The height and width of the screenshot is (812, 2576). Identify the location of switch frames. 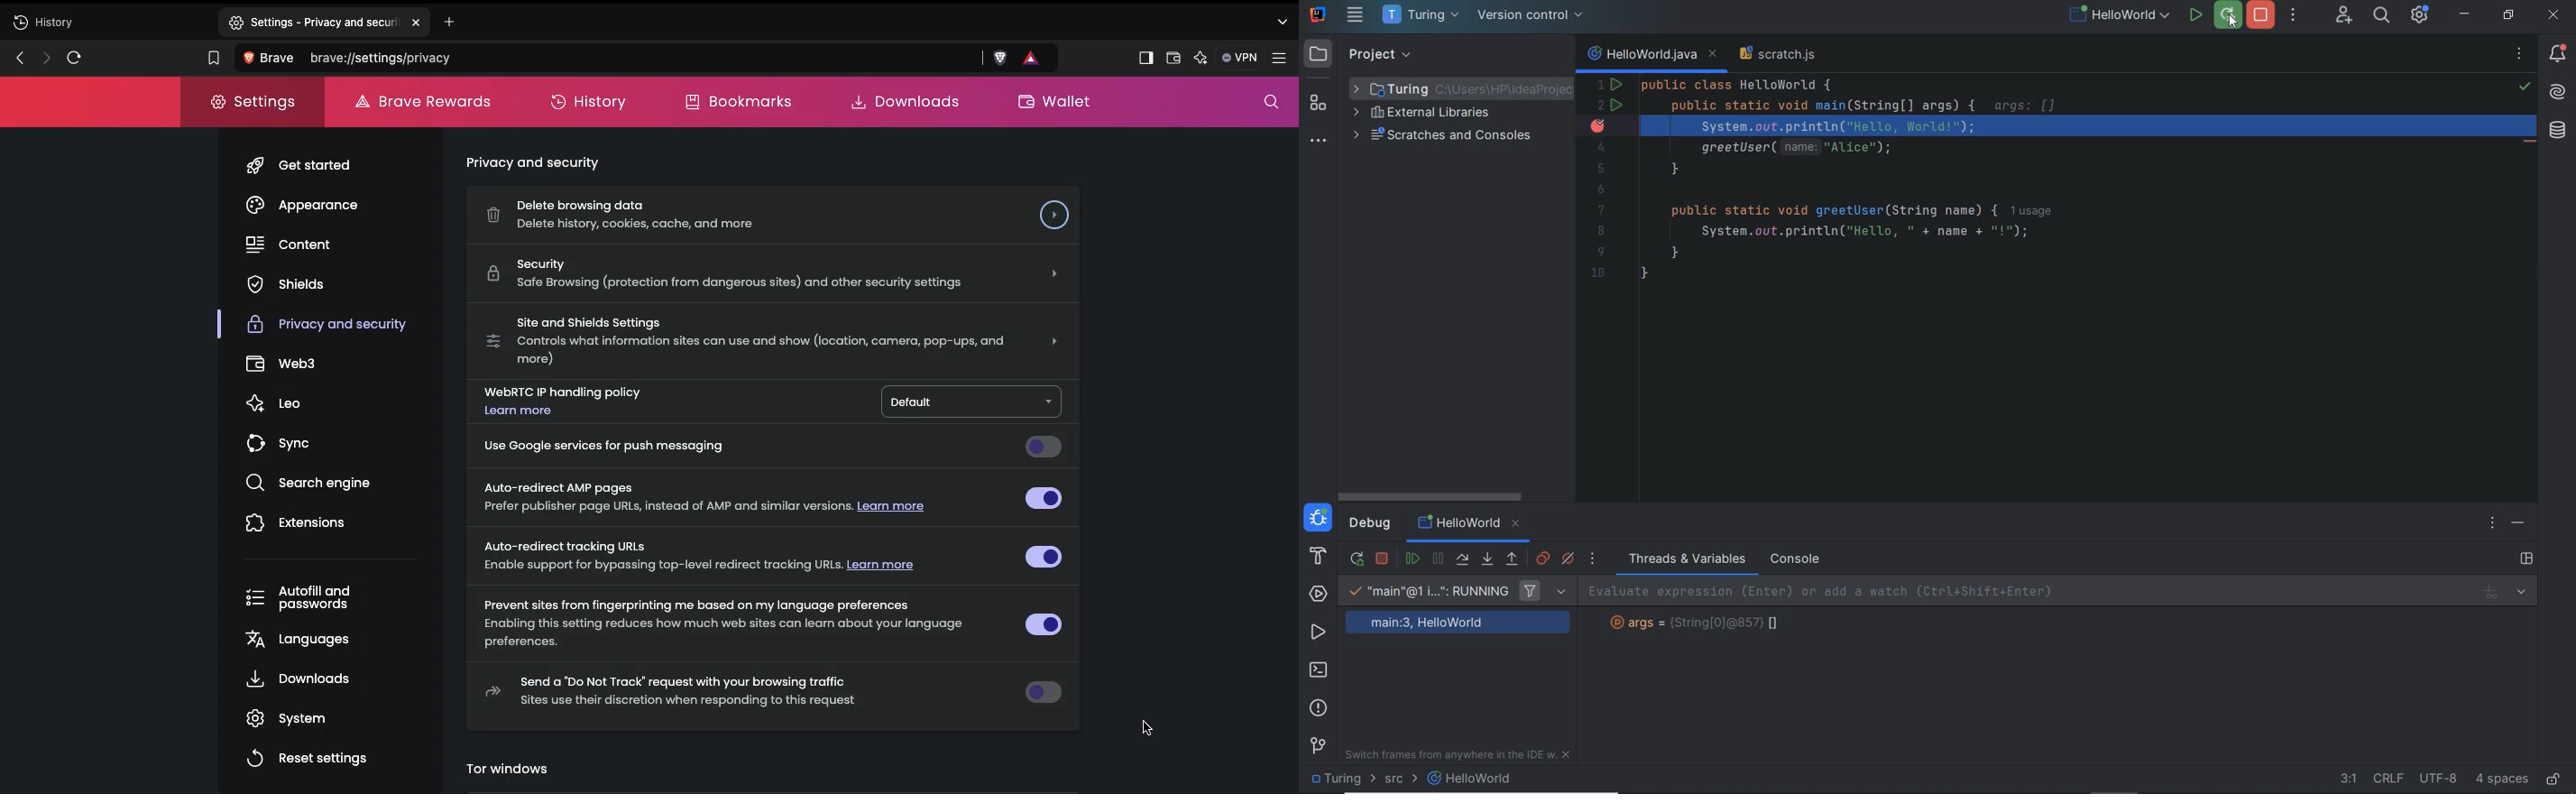
(1460, 757).